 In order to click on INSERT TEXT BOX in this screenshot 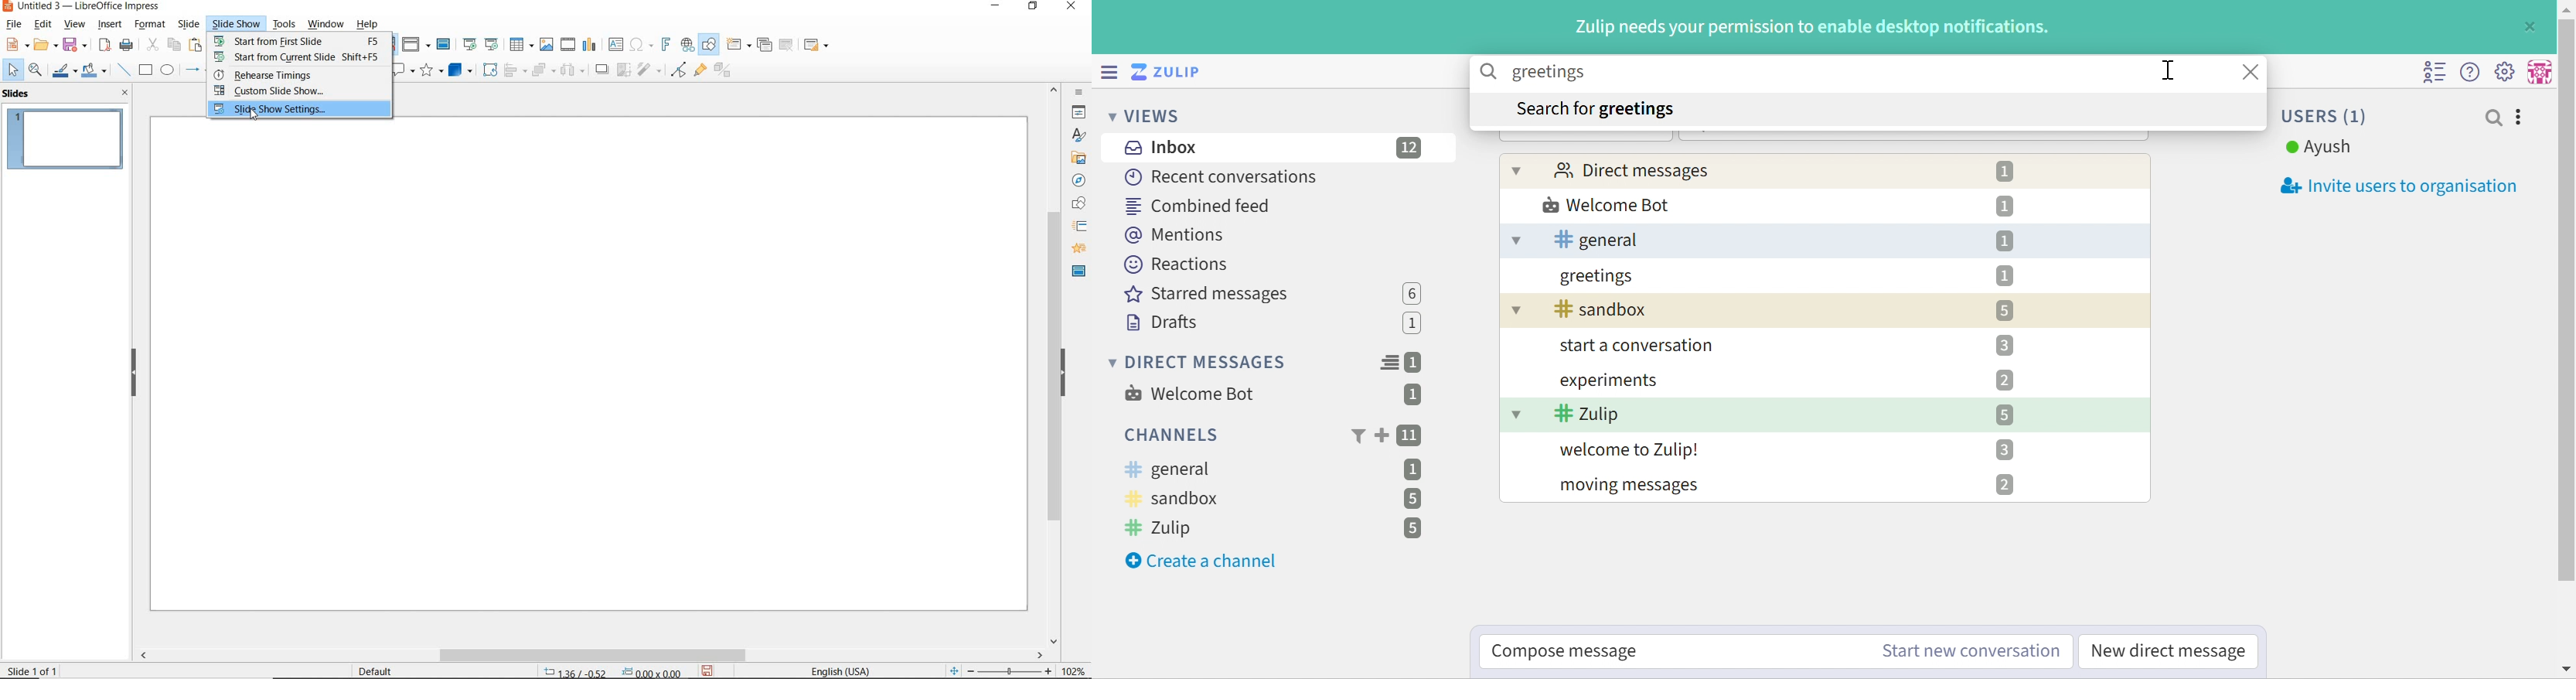, I will do `click(617, 44)`.